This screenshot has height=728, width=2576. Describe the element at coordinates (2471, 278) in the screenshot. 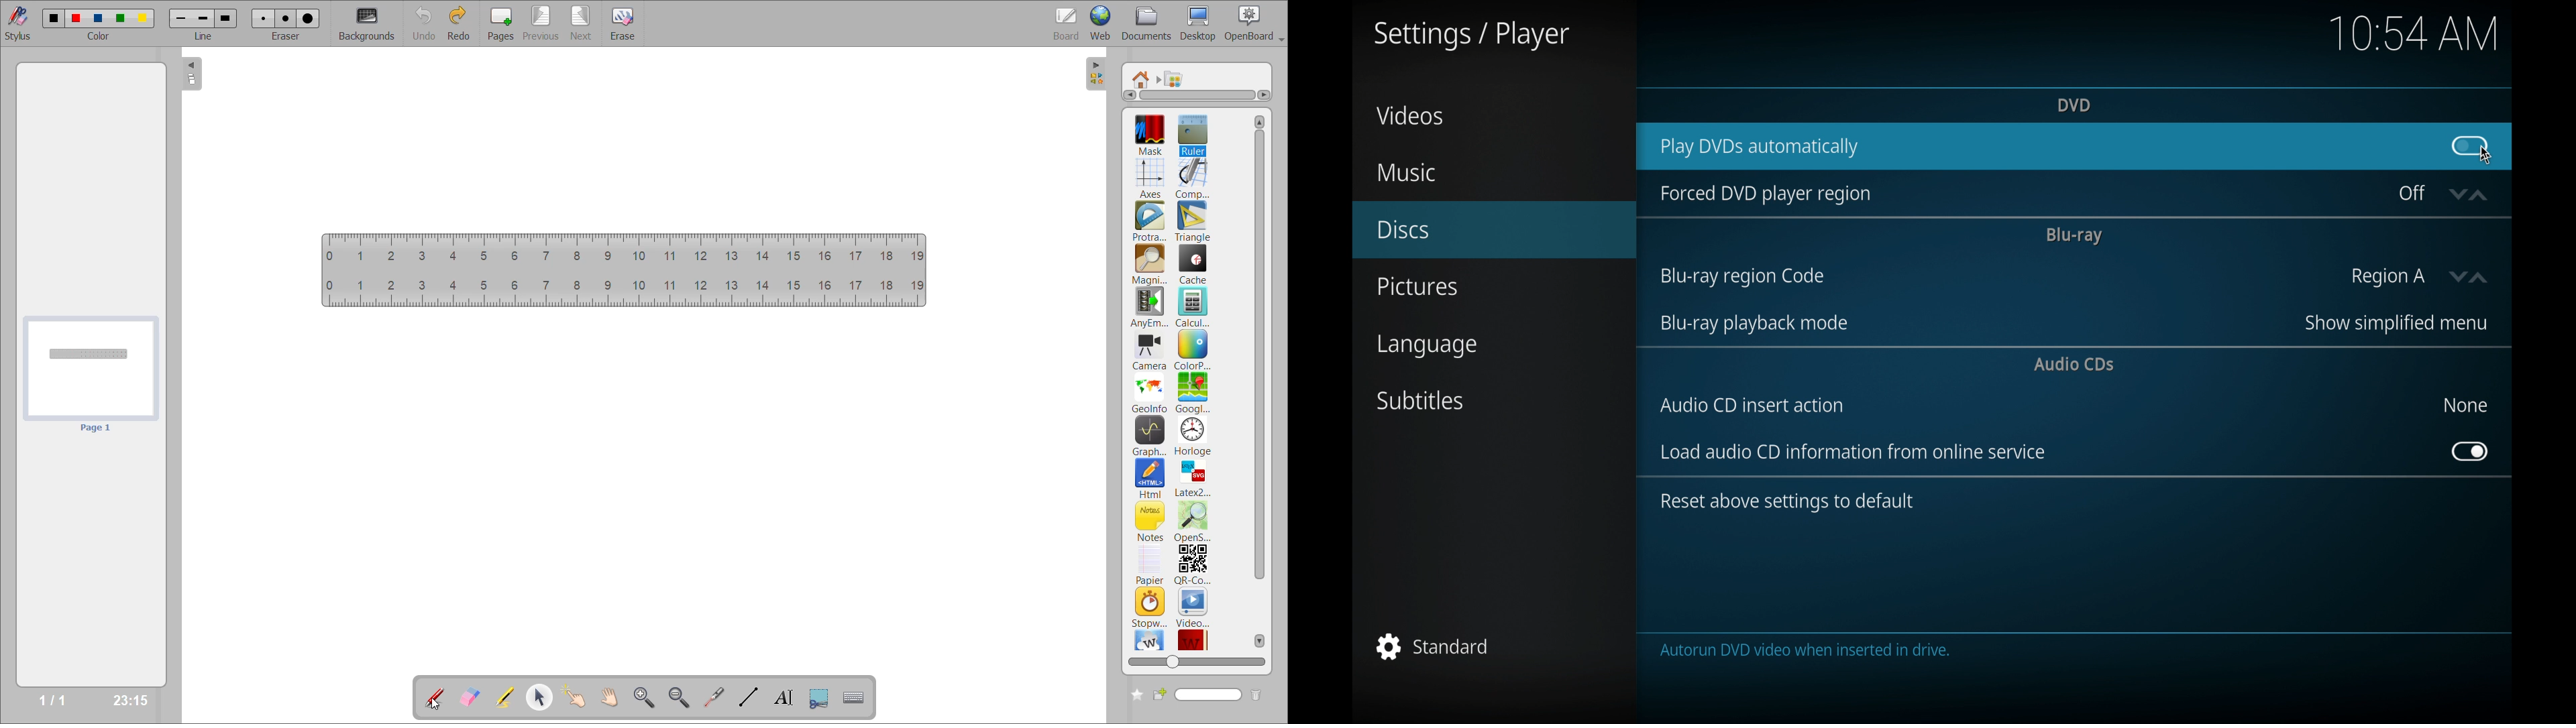

I see `stepper buttons` at that location.